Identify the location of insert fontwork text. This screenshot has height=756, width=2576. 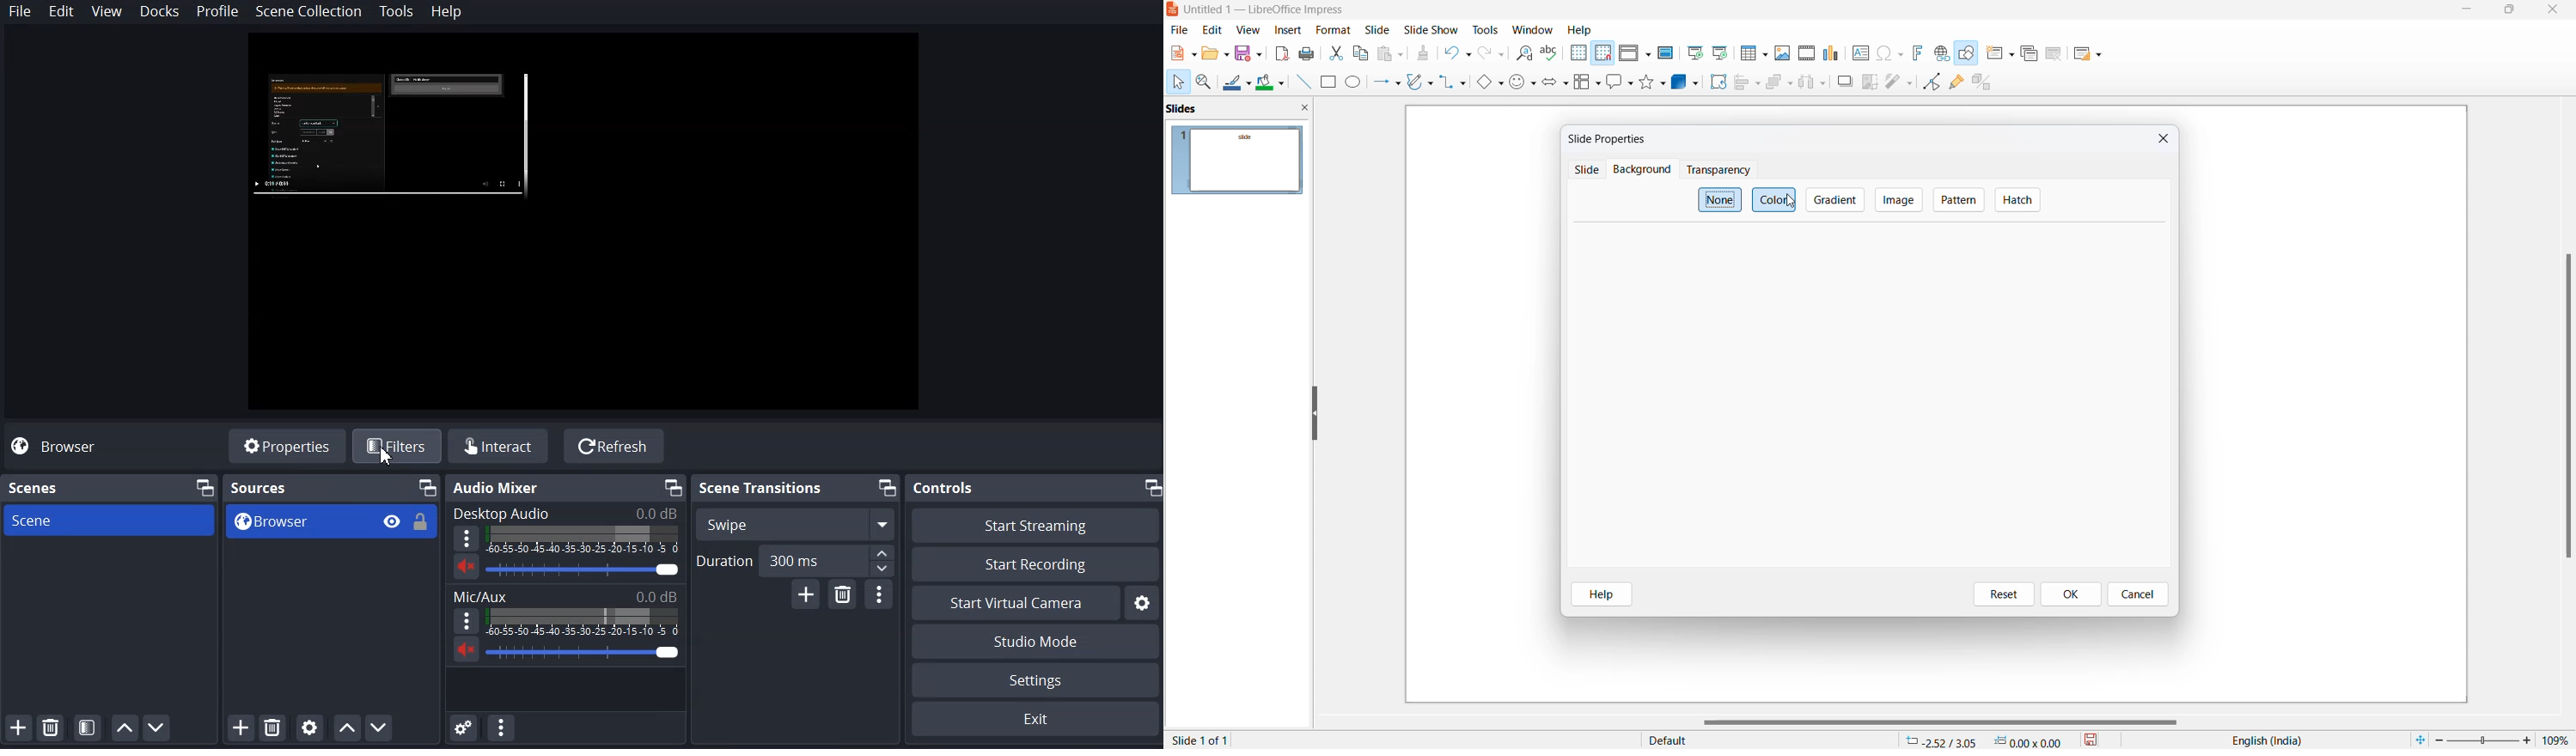
(1917, 52).